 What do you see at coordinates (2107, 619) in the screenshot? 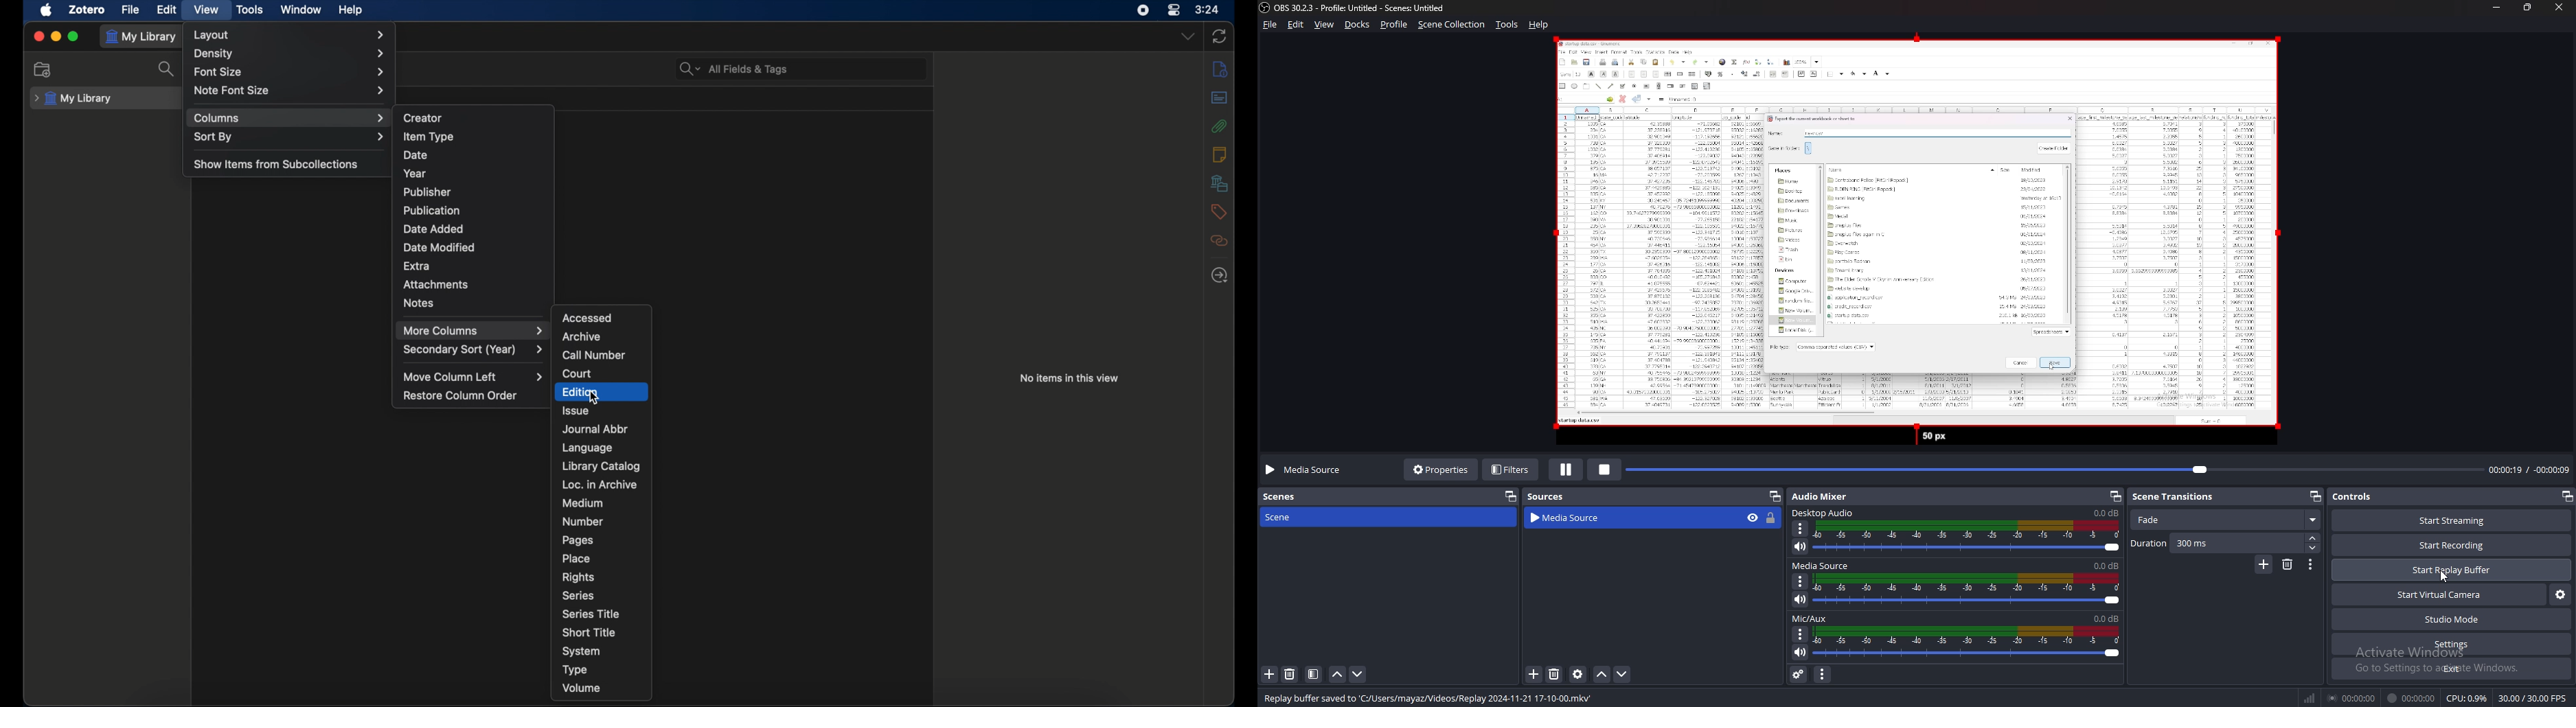
I see `0.0db` at bounding box center [2107, 619].